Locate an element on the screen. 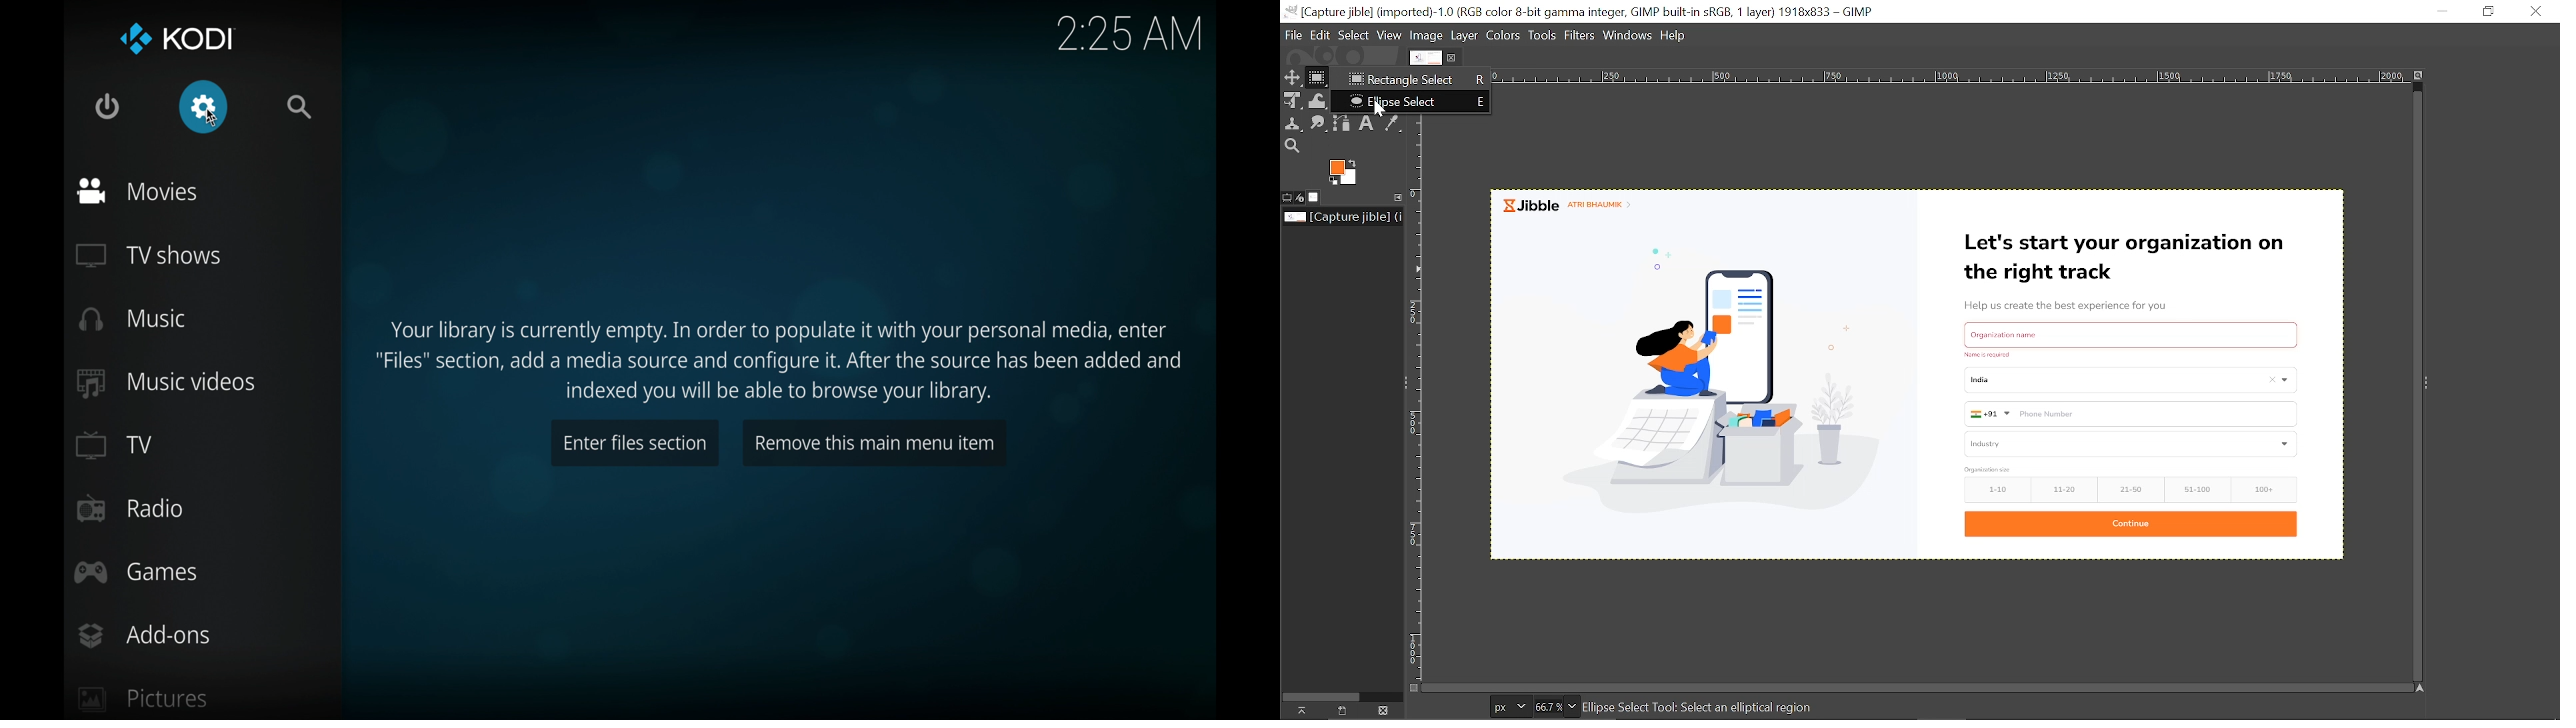 The width and height of the screenshot is (2576, 728). Current zoom is located at coordinates (1546, 707).